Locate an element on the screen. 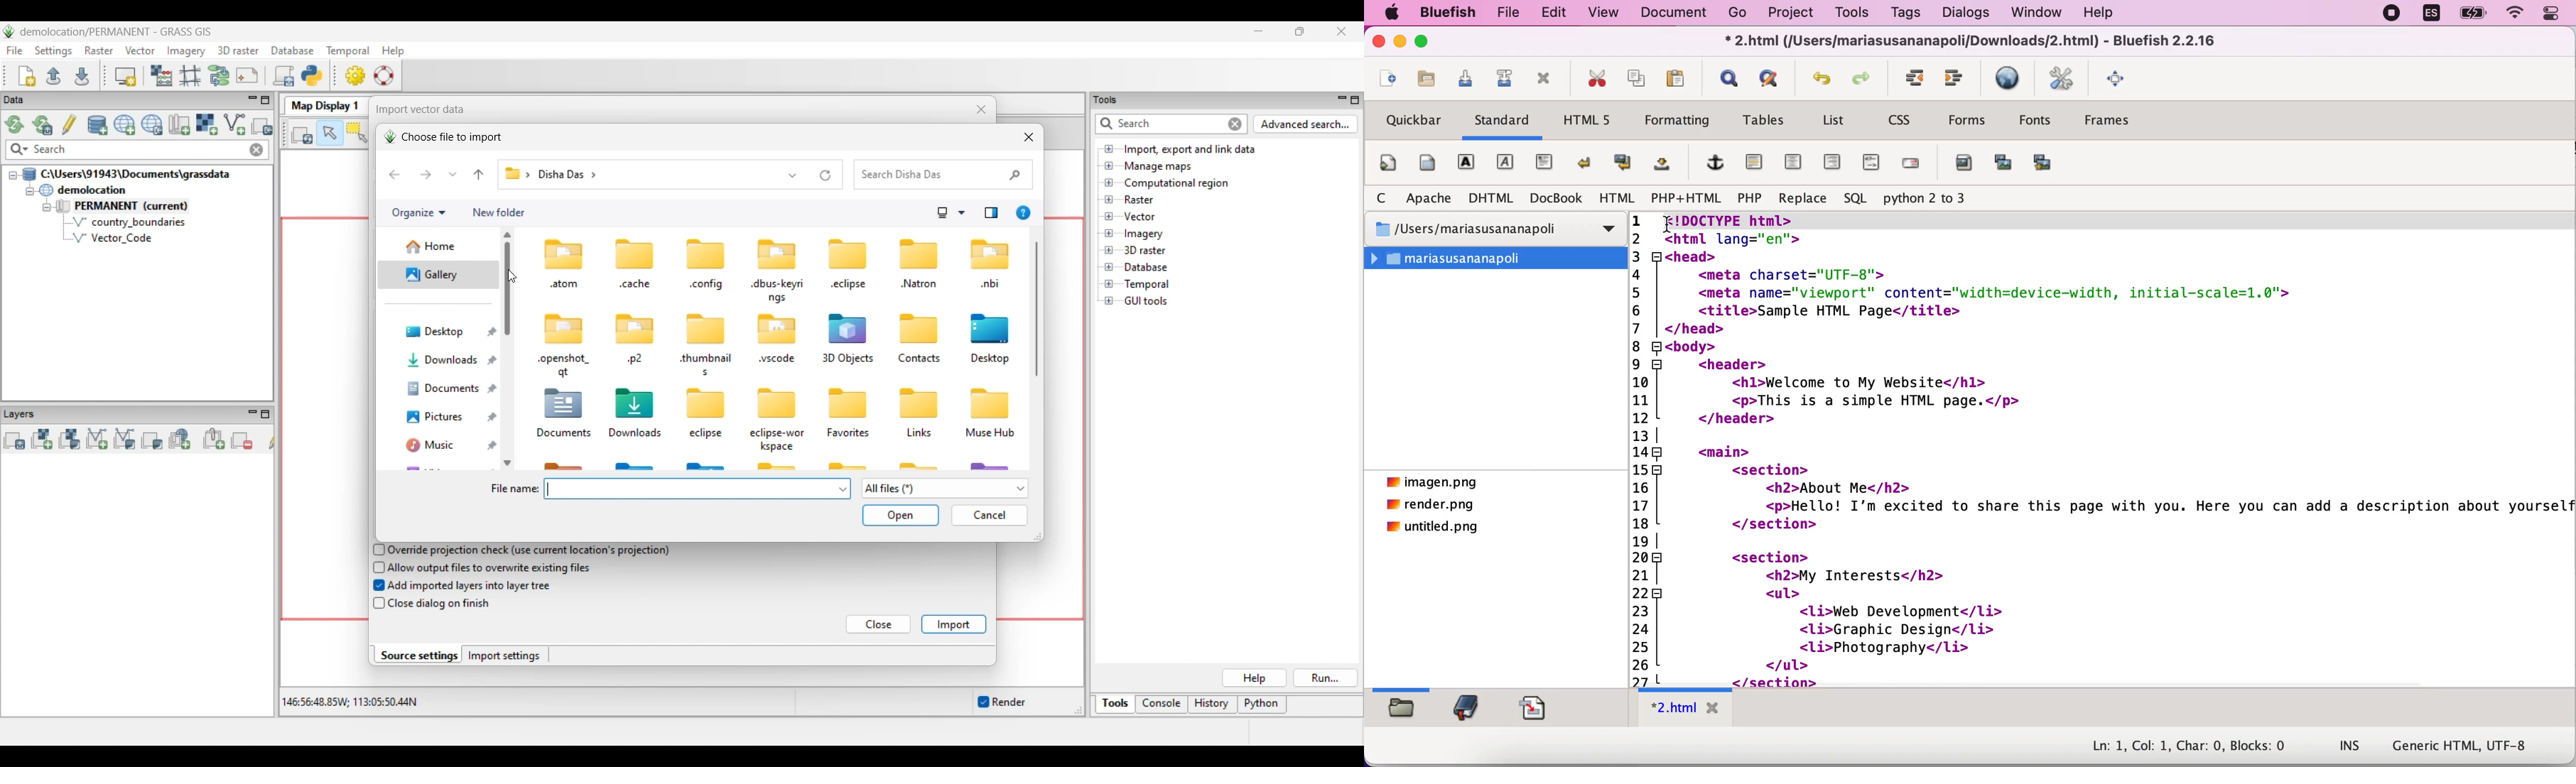 The image size is (2576, 784). * 2.html (/Users/mariasusananapoli/Downloads/2.html) - Bluefish 2.2.16 is located at coordinates (1974, 43).